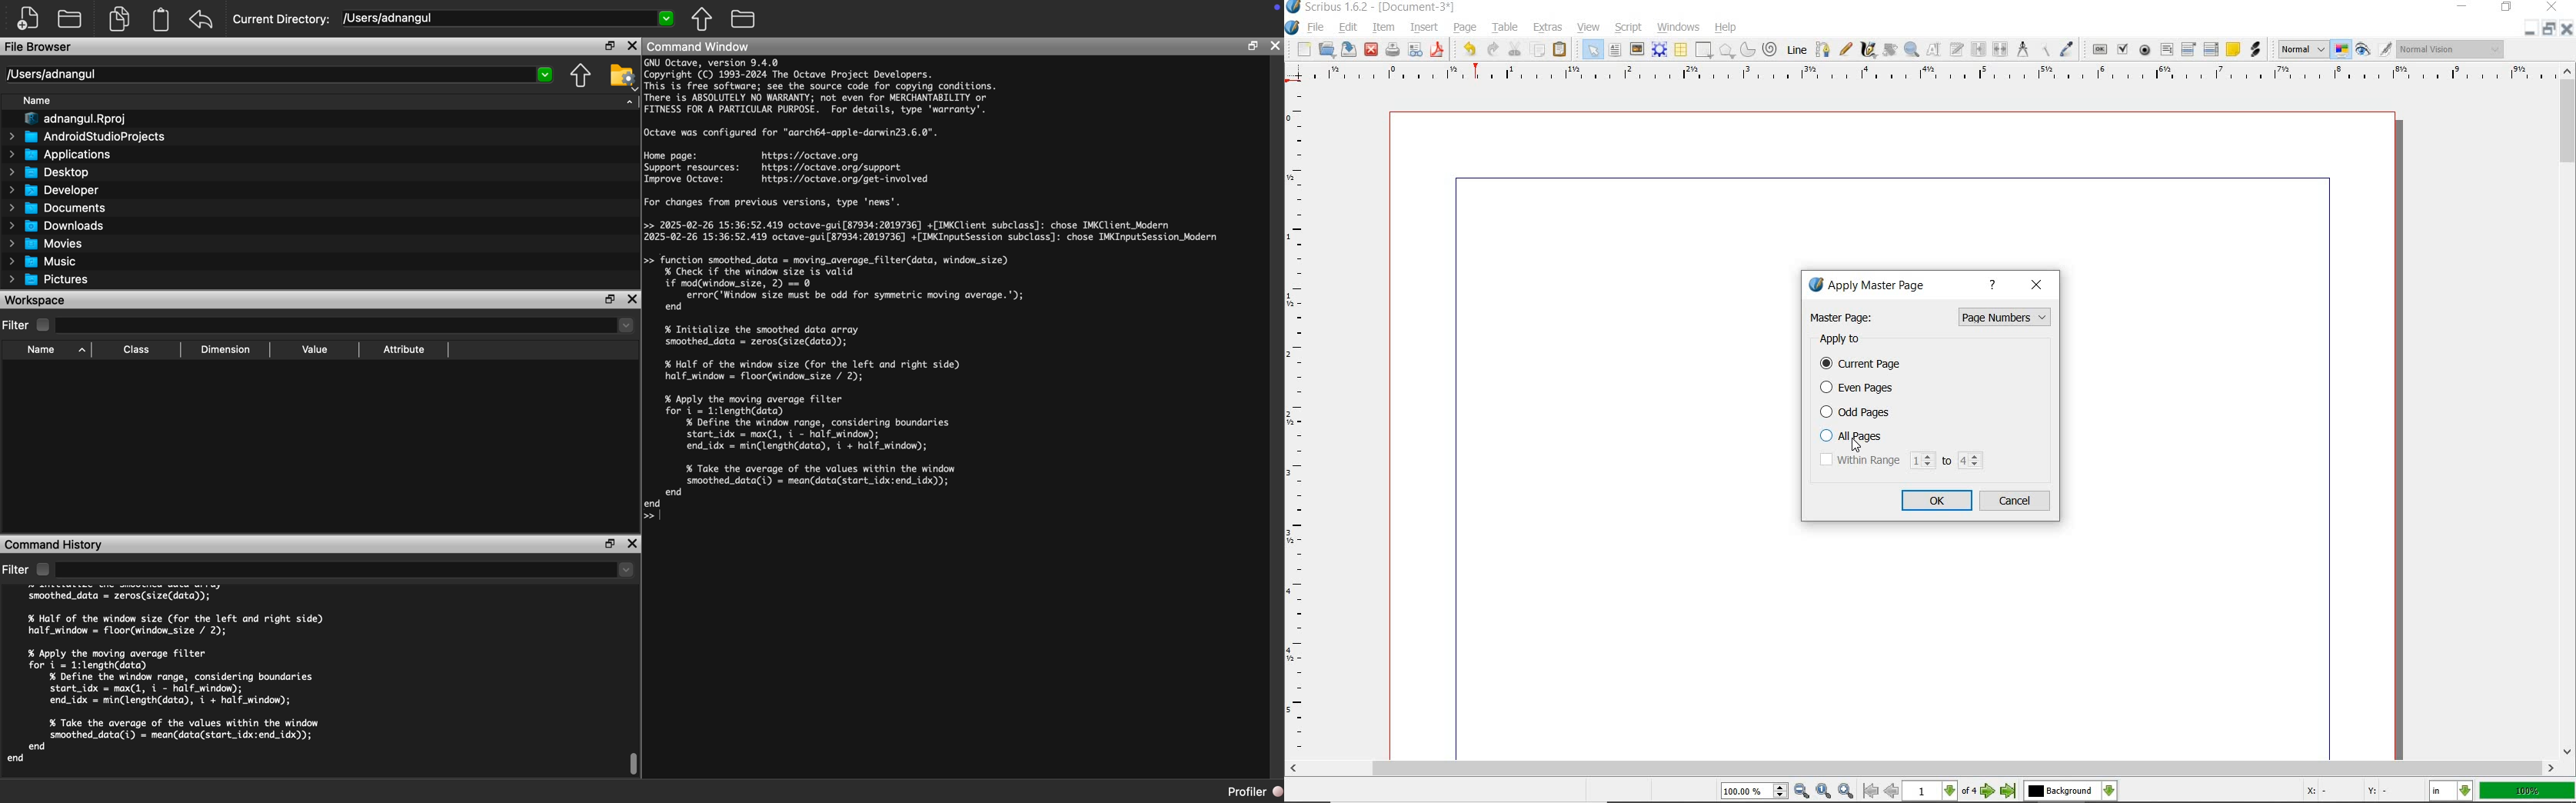  Describe the element at coordinates (2548, 31) in the screenshot. I see `Minimize` at that location.